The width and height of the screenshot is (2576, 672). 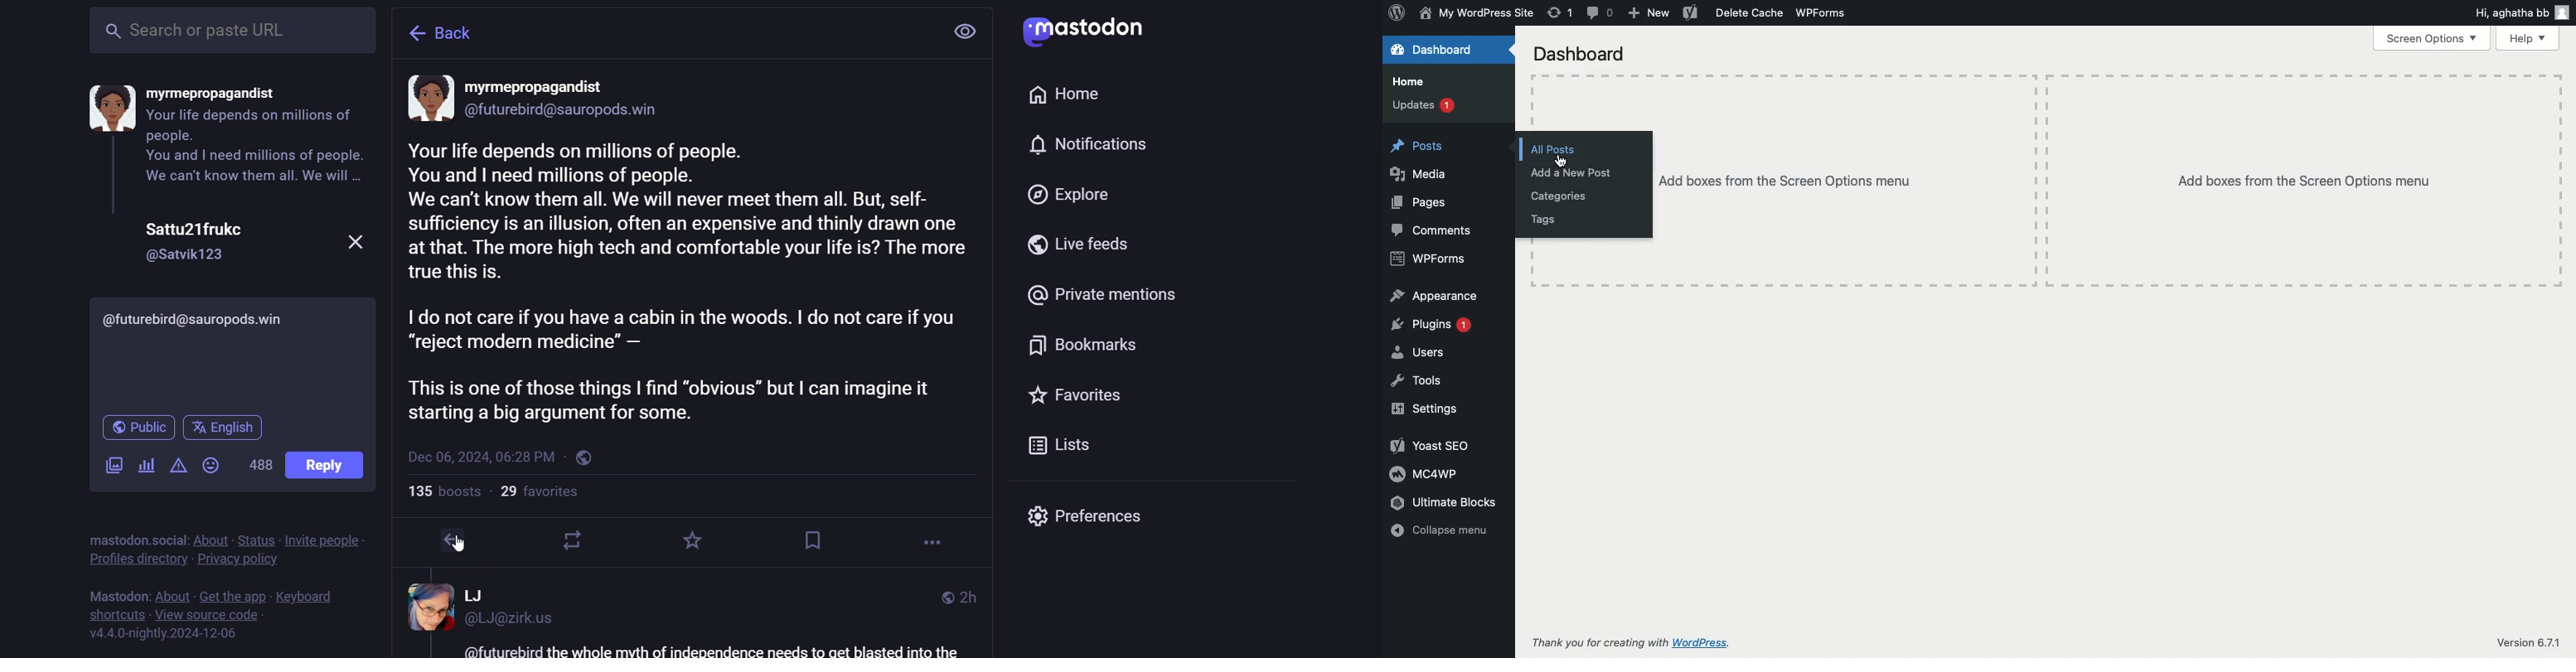 I want to click on Comments, so click(x=1436, y=231).